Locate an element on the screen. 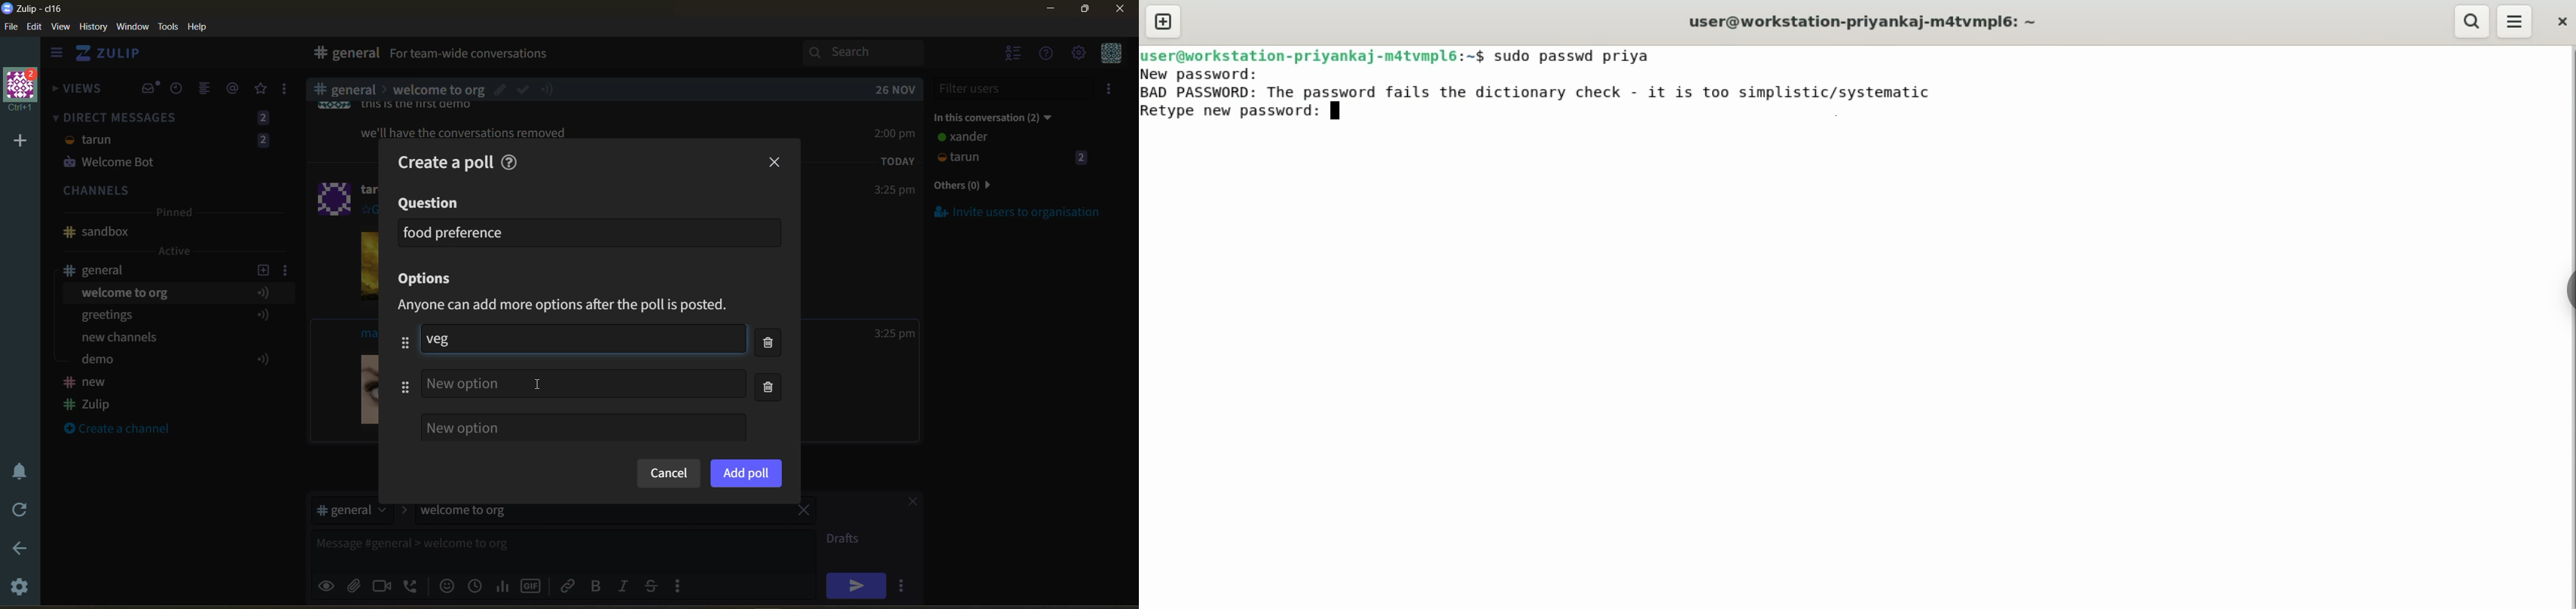 The width and height of the screenshot is (2576, 616). BAD PASSWORD: The password fails the dictionary check - it is too simplistic/systematic is located at coordinates (1540, 93).